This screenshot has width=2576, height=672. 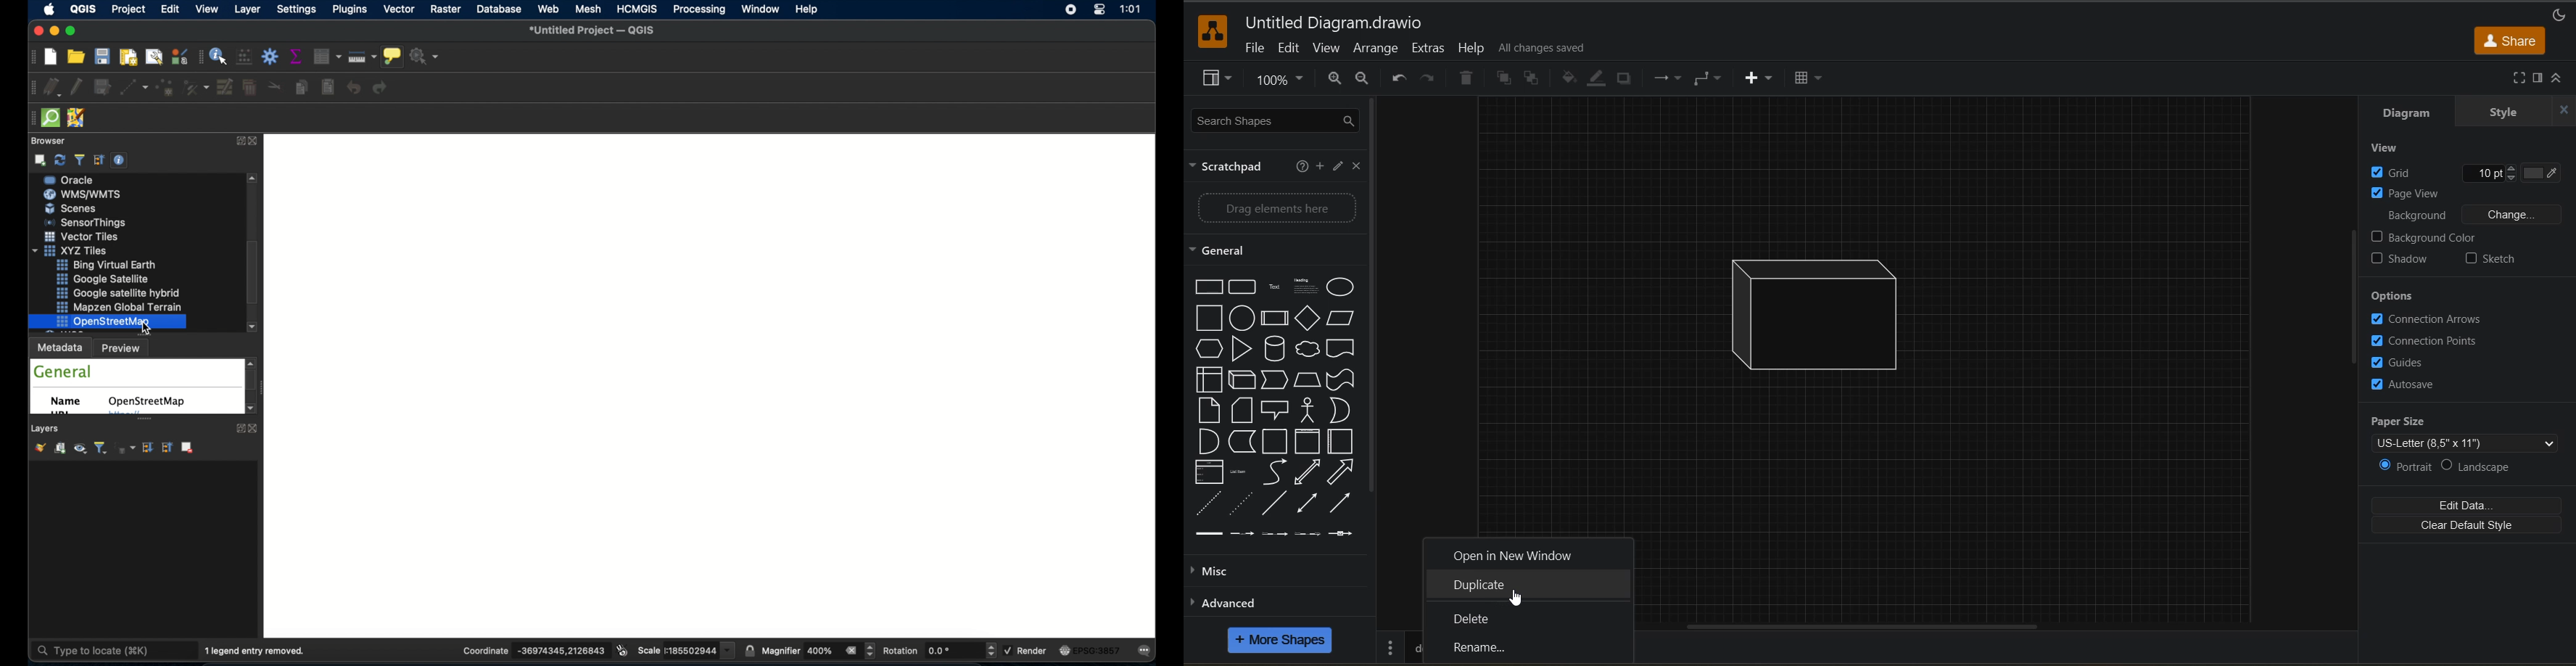 I want to click on vector, so click(x=400, y=9).